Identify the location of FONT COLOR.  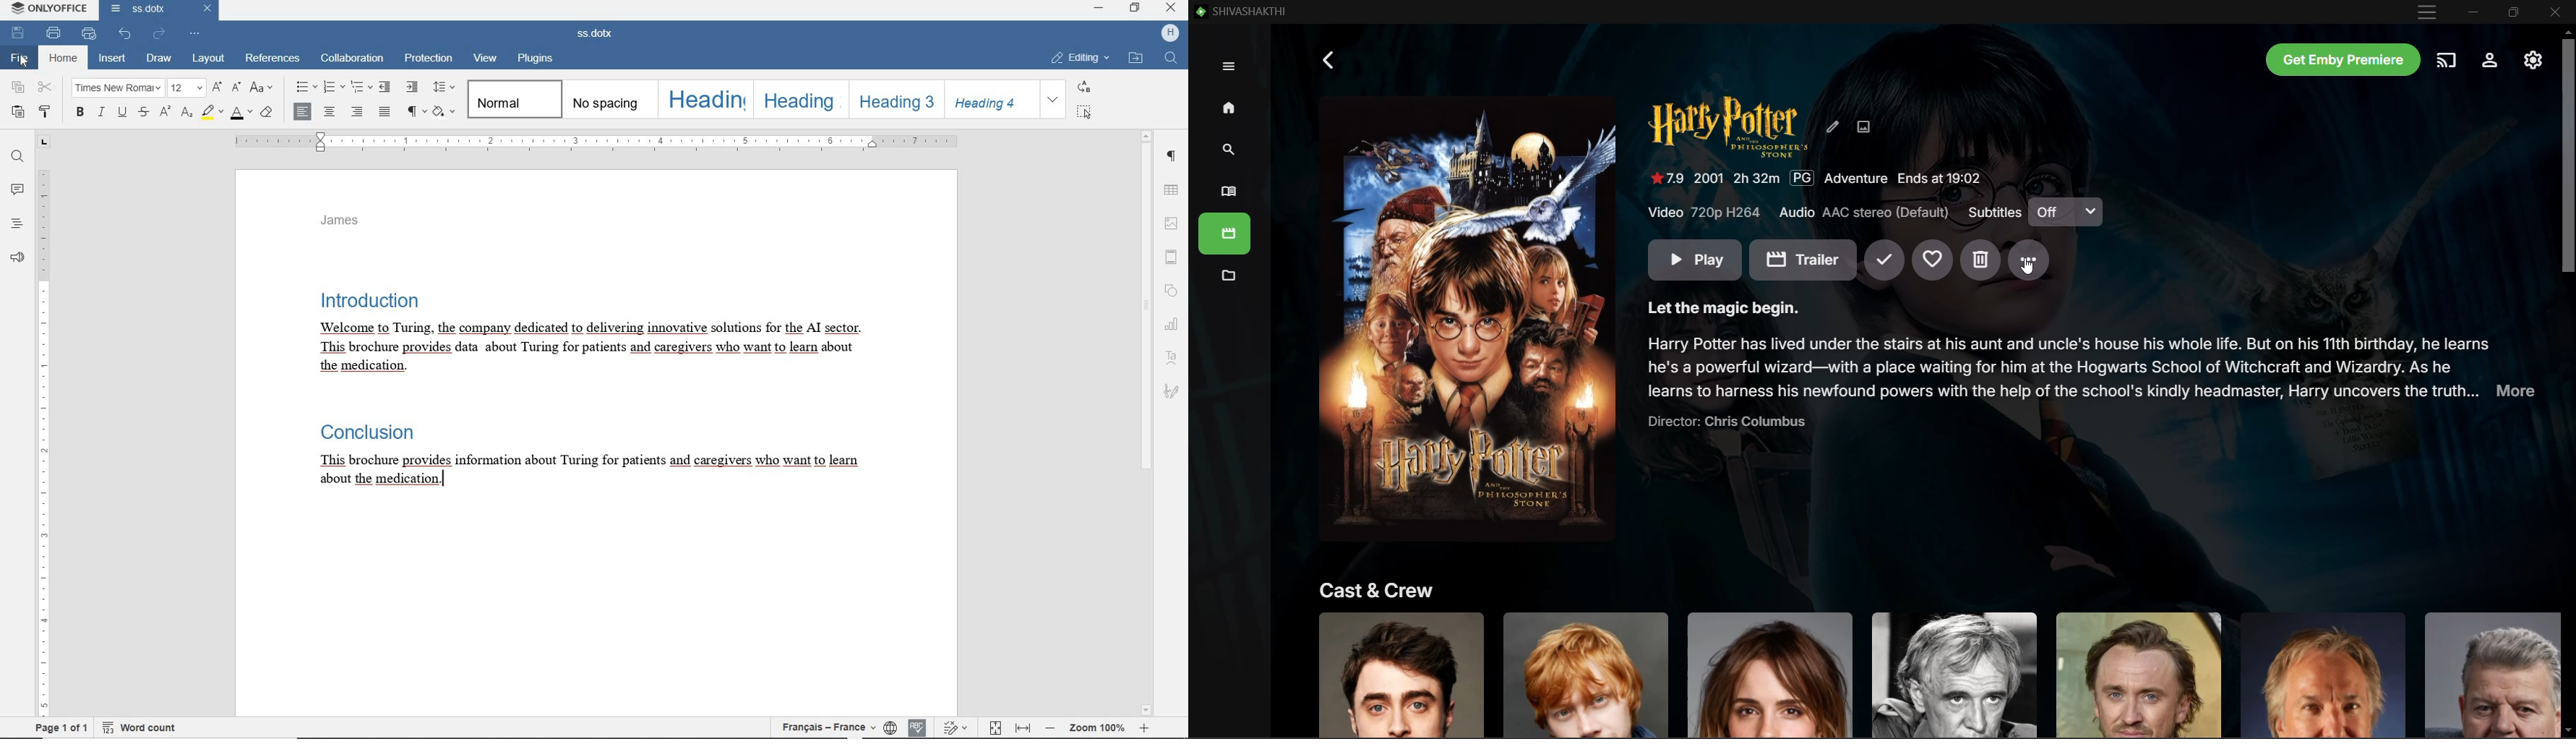
(241, 115).